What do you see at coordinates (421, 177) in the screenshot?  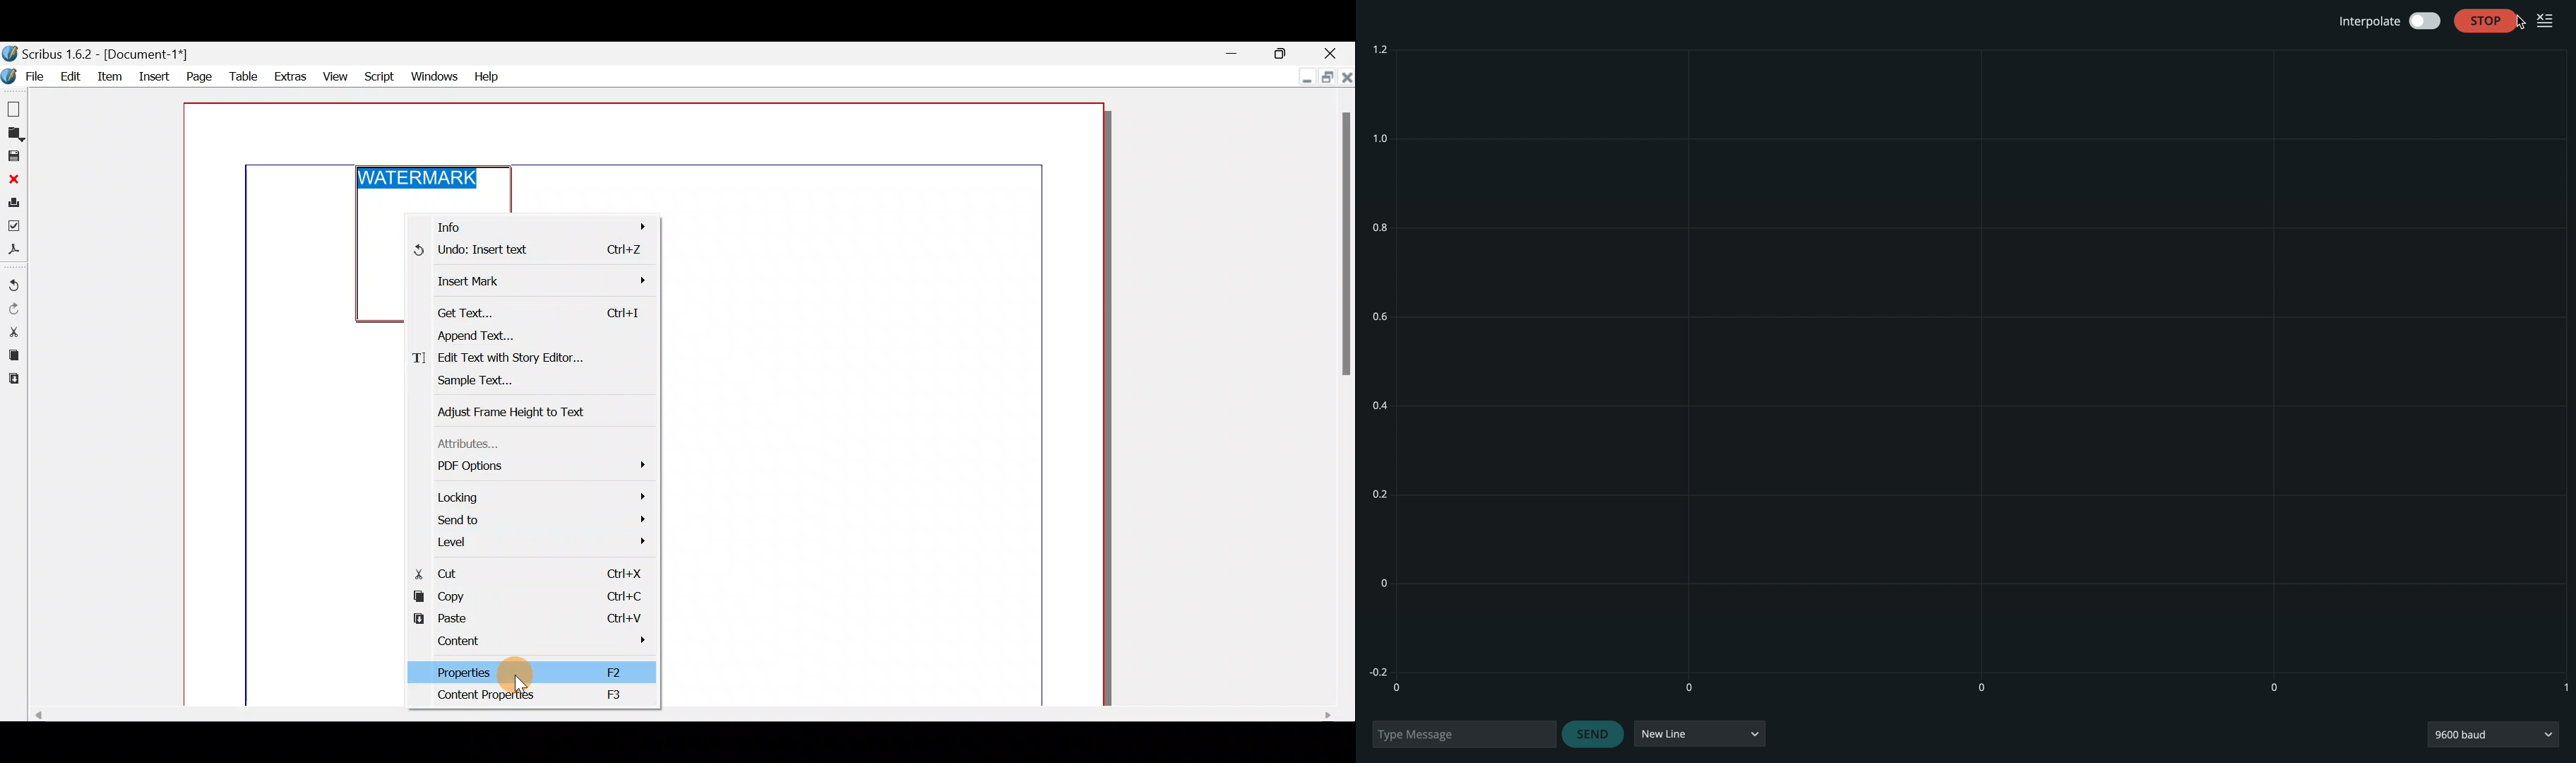 I see `WATERMARK` at bounding box center [421, 177].